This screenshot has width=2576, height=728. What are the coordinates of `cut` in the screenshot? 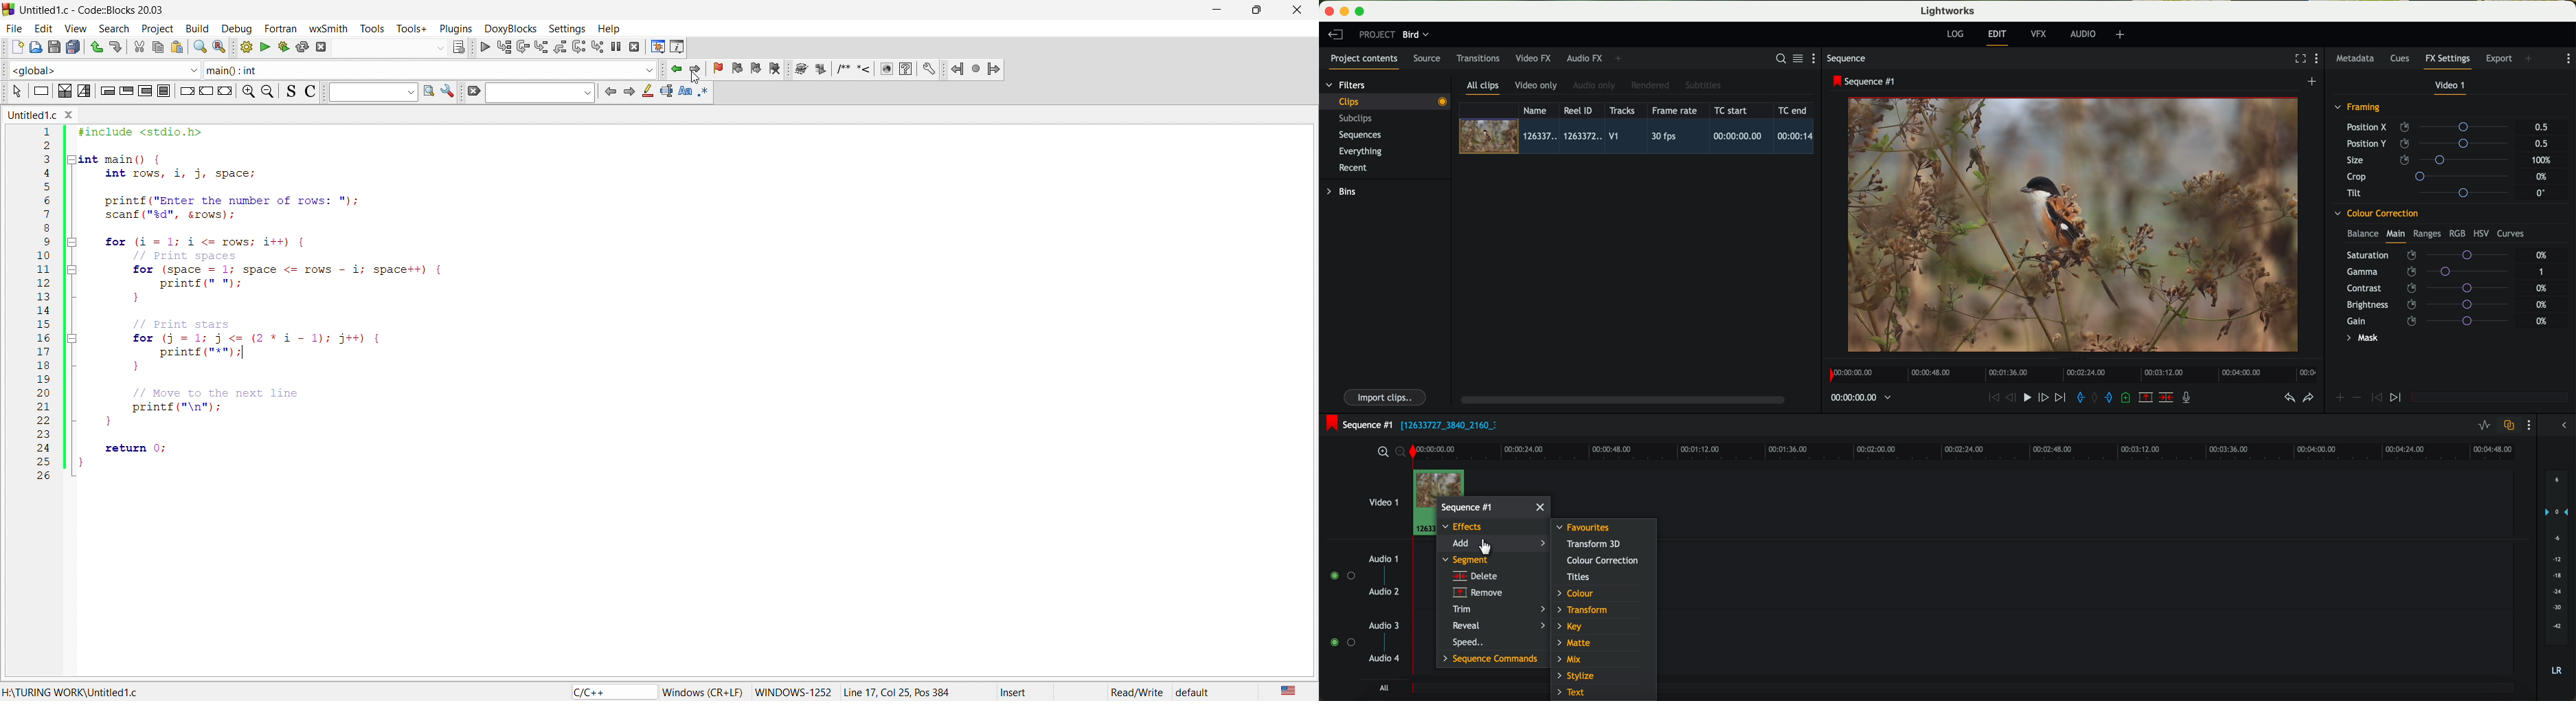 It's located at (137, 47).